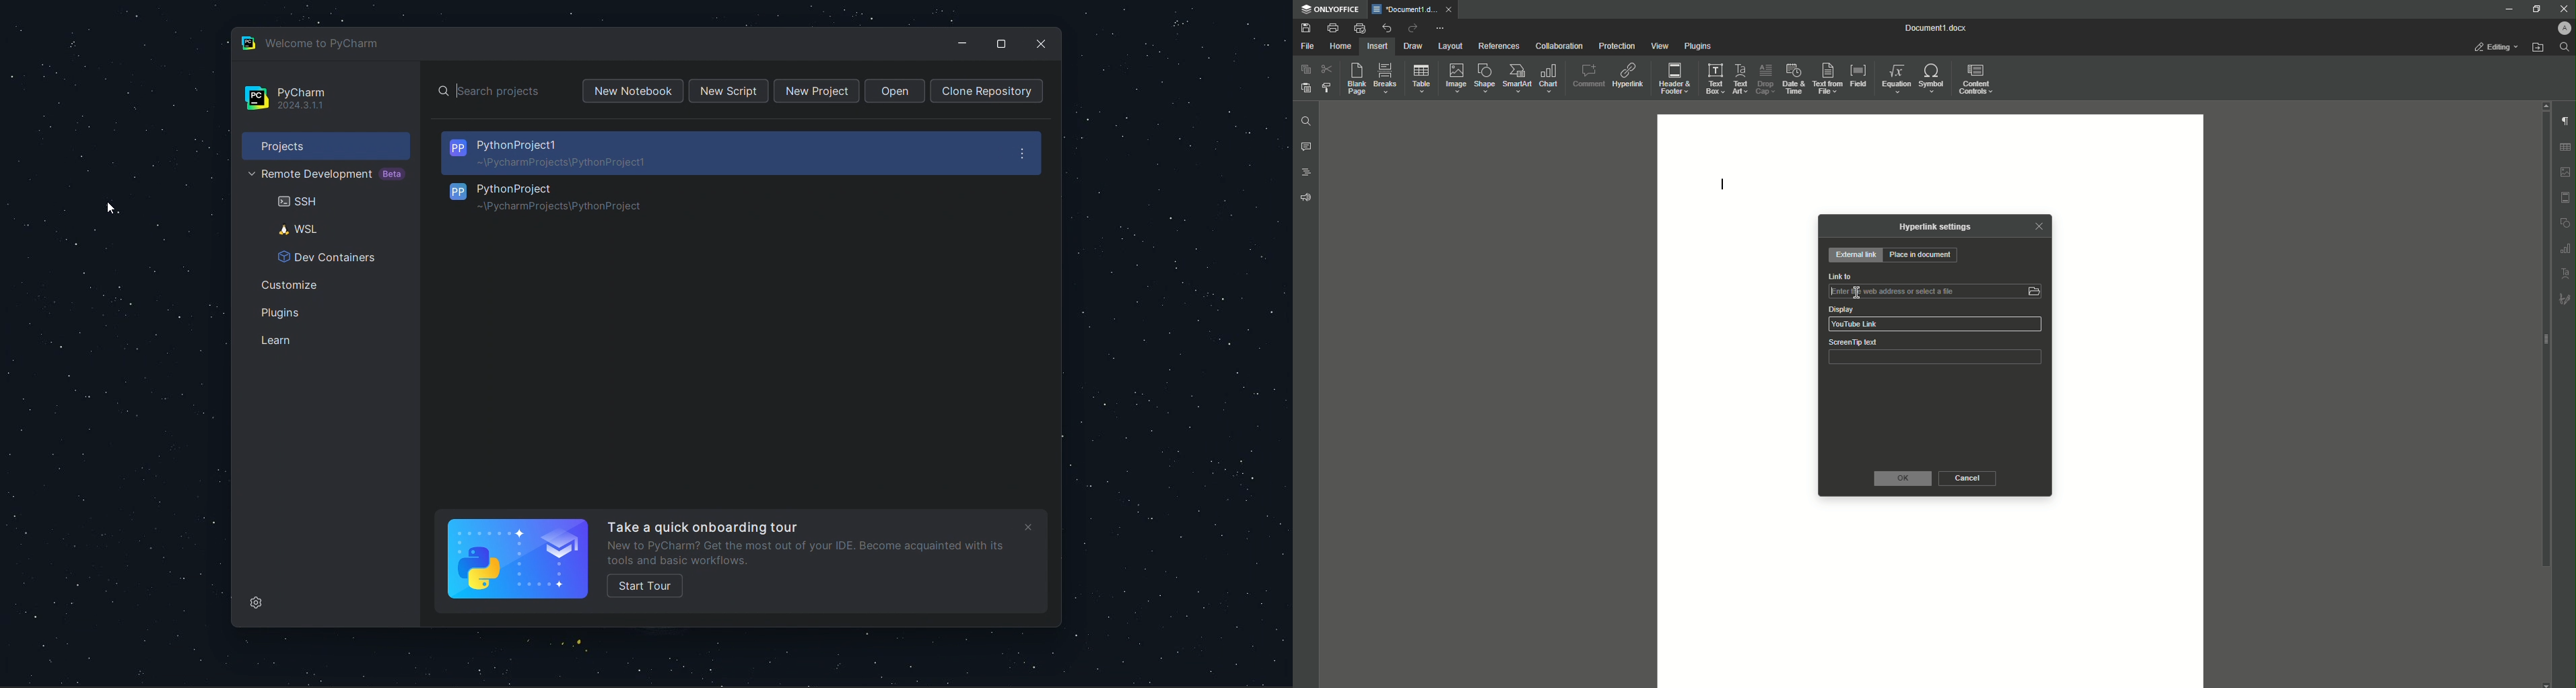 This screenshot has width=2576, height=700. I want to click on Restore, so click(2535, 10).